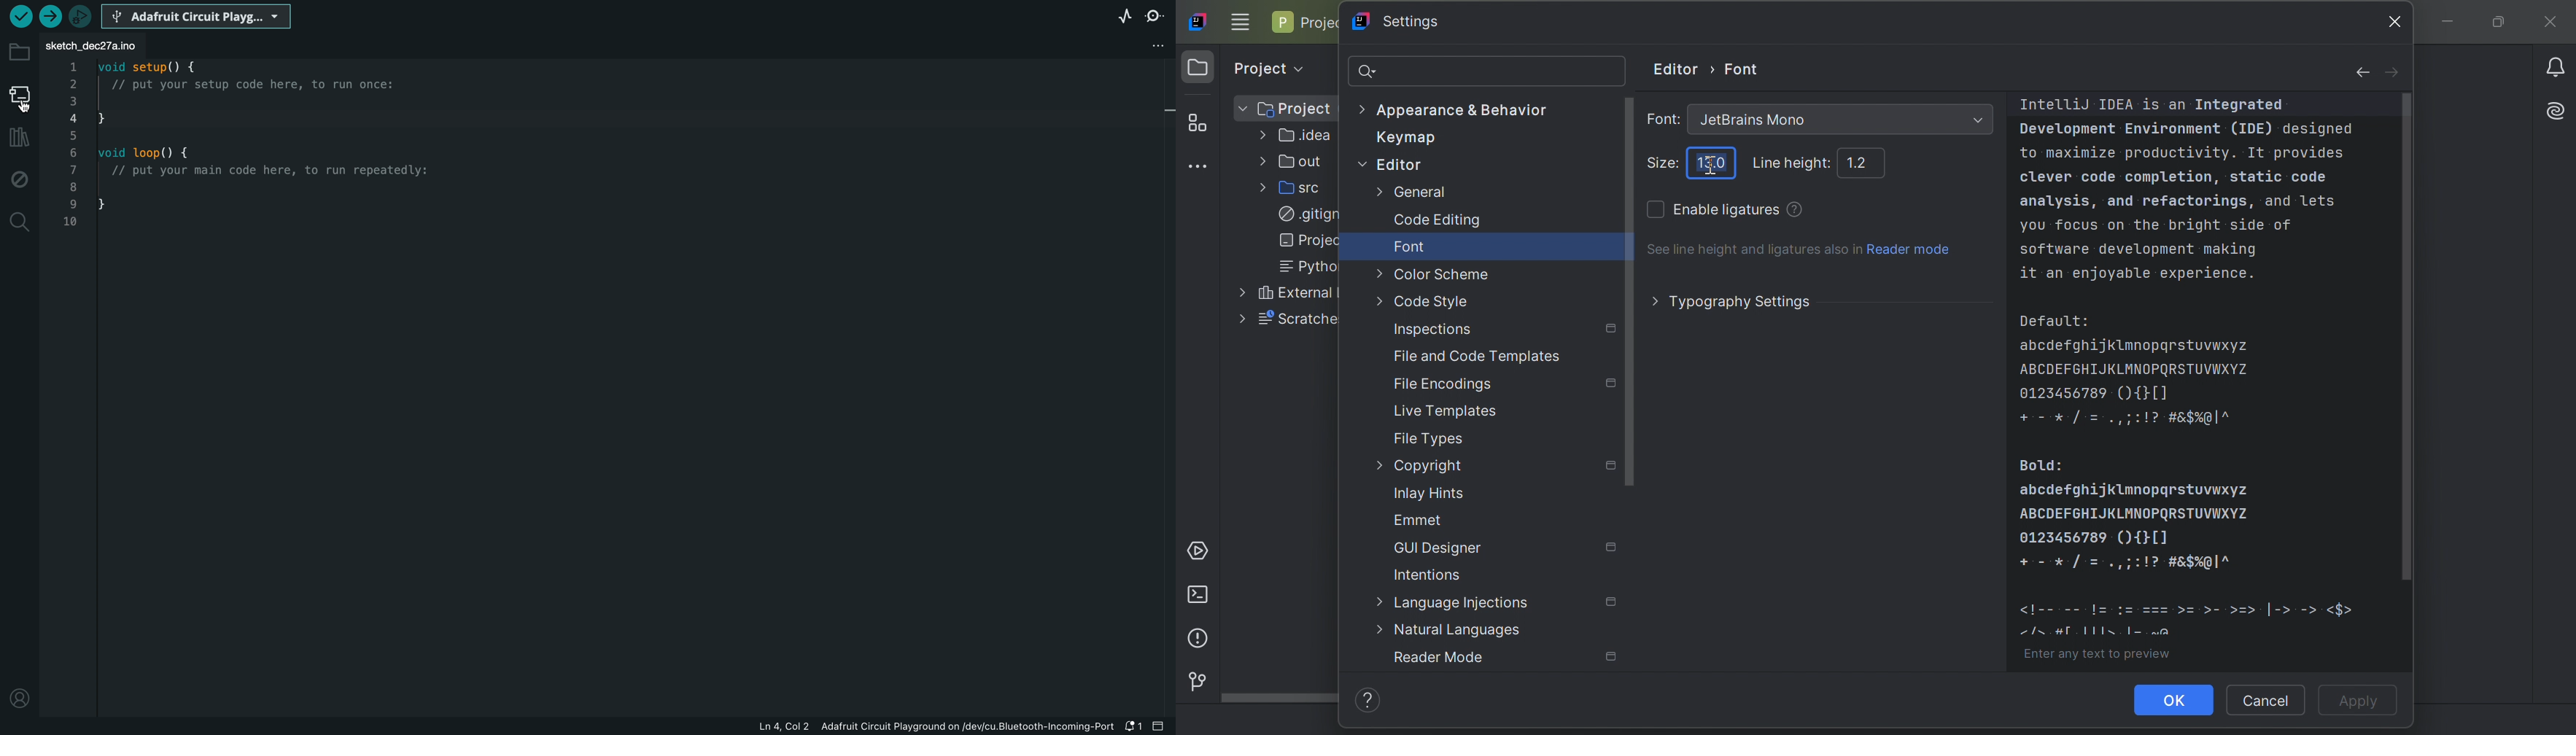 The image size is (2576, 756). Describe the element at coordinates (1196, 641) in the screenshot. I see `Problems` at that location.